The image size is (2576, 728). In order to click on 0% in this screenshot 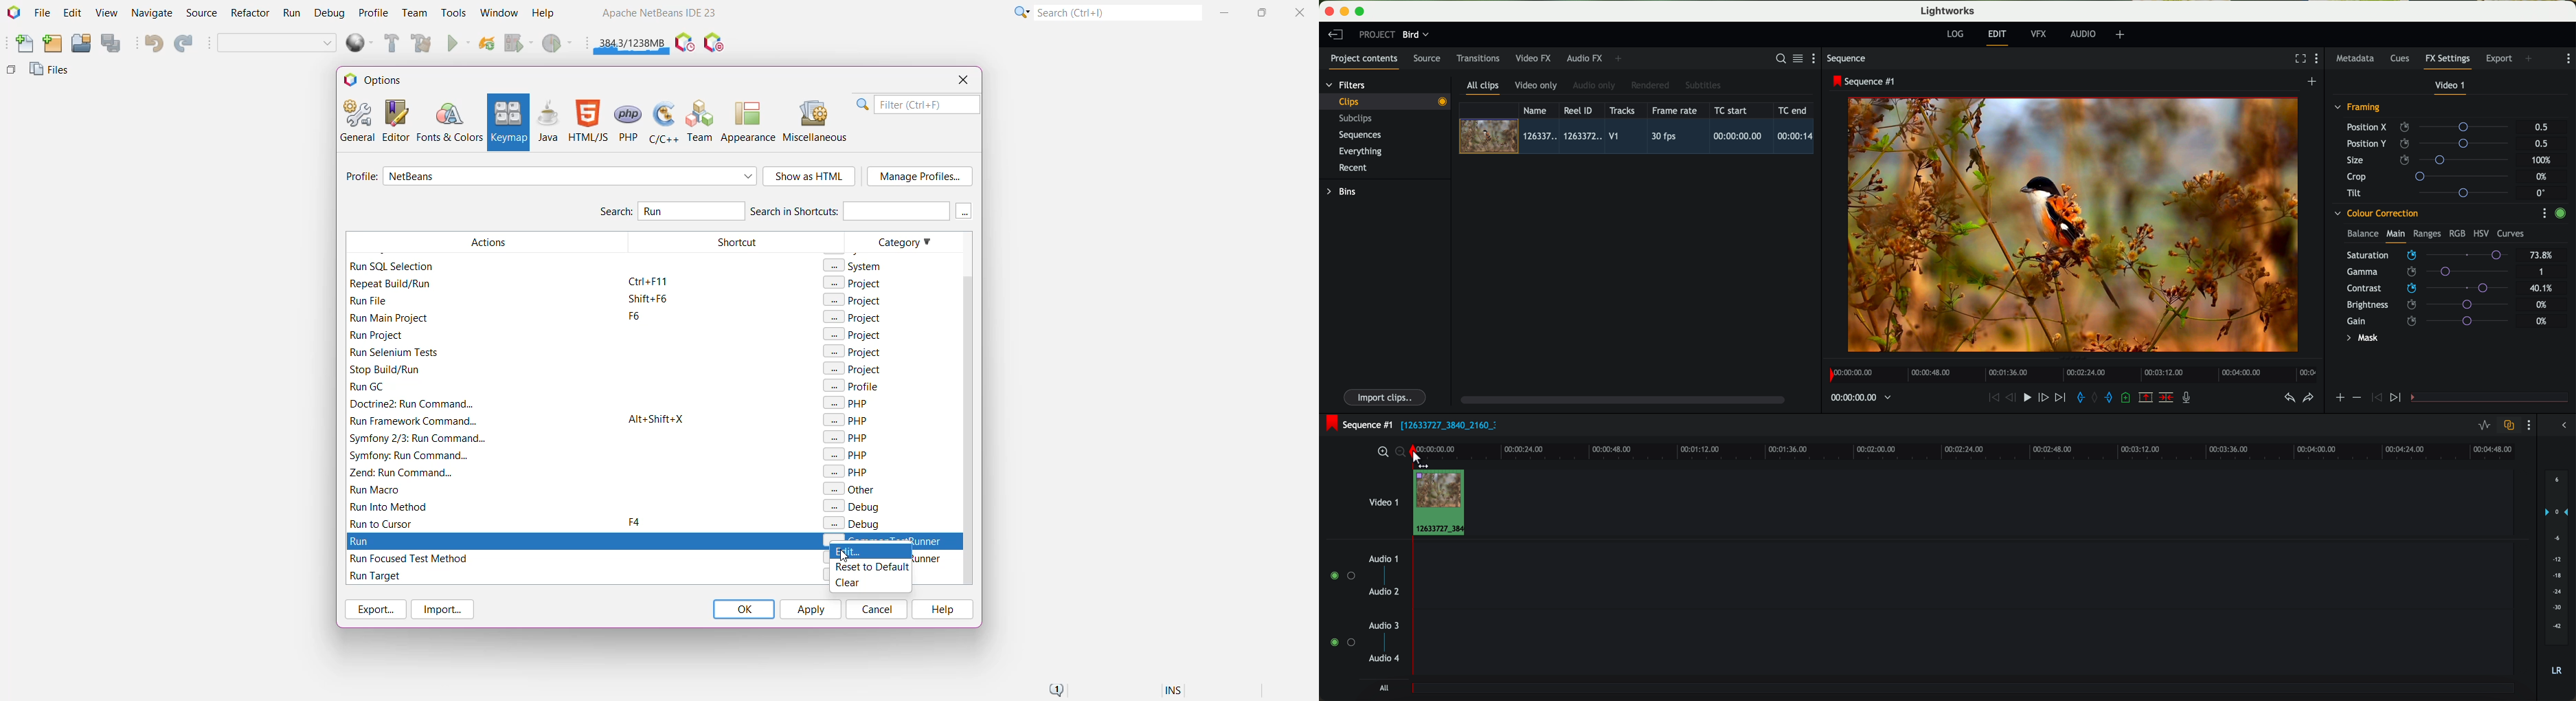, I will do `click(2543, 177)`.